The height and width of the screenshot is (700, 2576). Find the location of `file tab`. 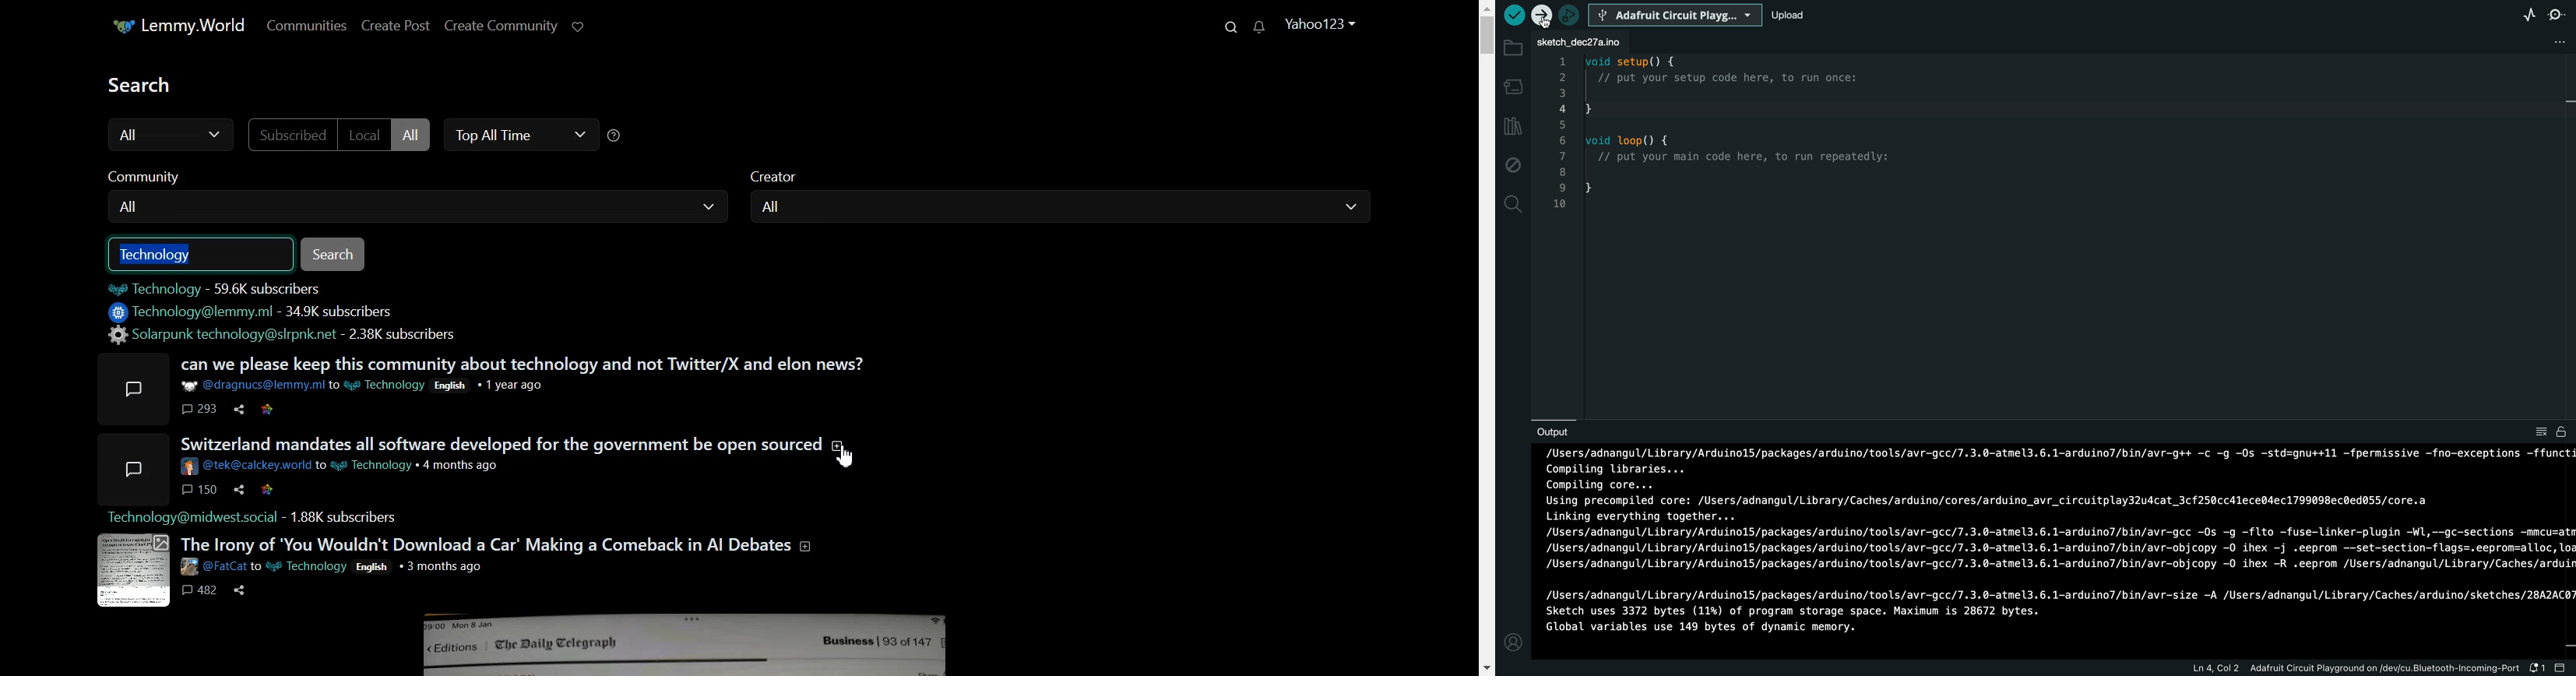

file tab is located at coordinates (1587, 41).